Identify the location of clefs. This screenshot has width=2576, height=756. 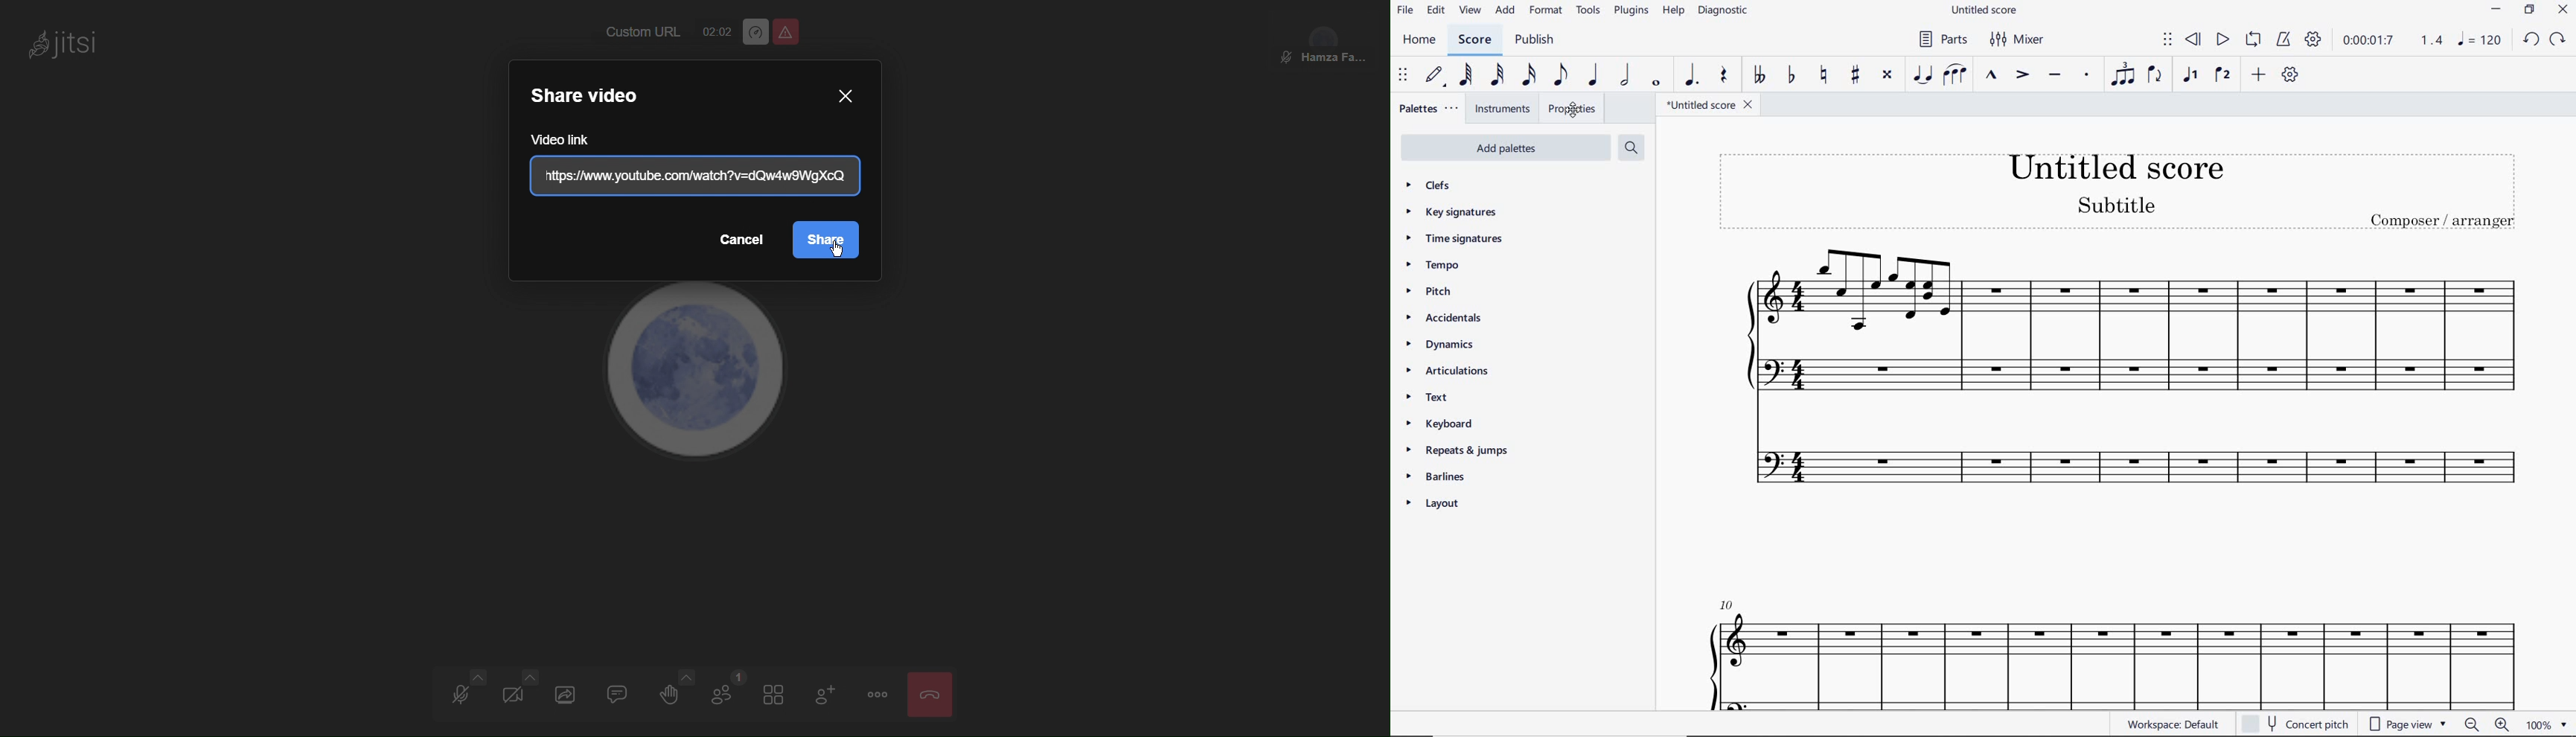
(1428, 185).